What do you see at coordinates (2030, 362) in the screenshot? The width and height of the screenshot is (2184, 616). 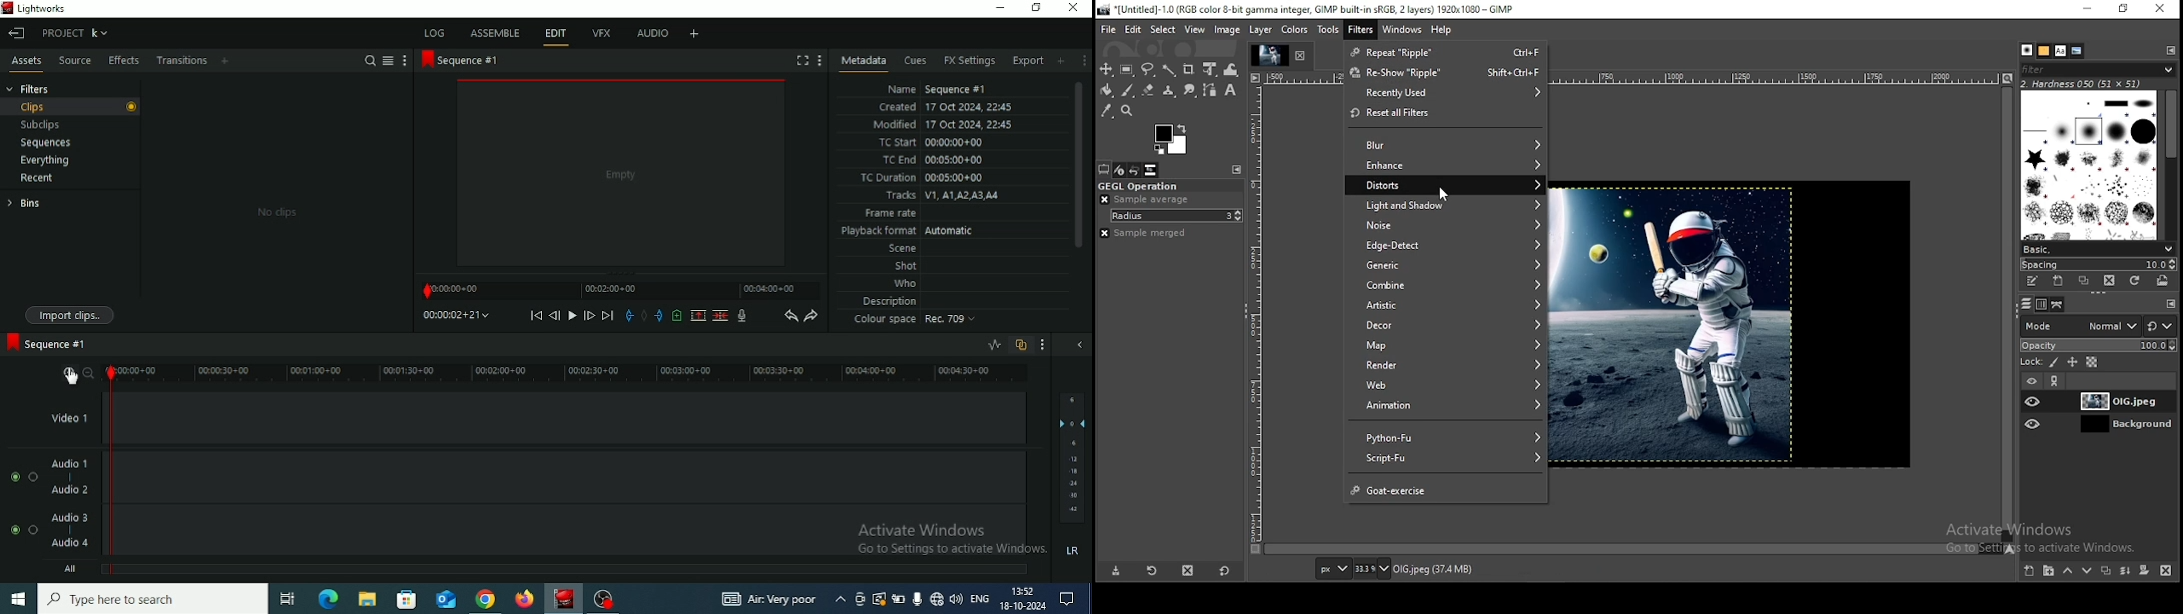 I see `lock:` at bounding box center [2030, 362].